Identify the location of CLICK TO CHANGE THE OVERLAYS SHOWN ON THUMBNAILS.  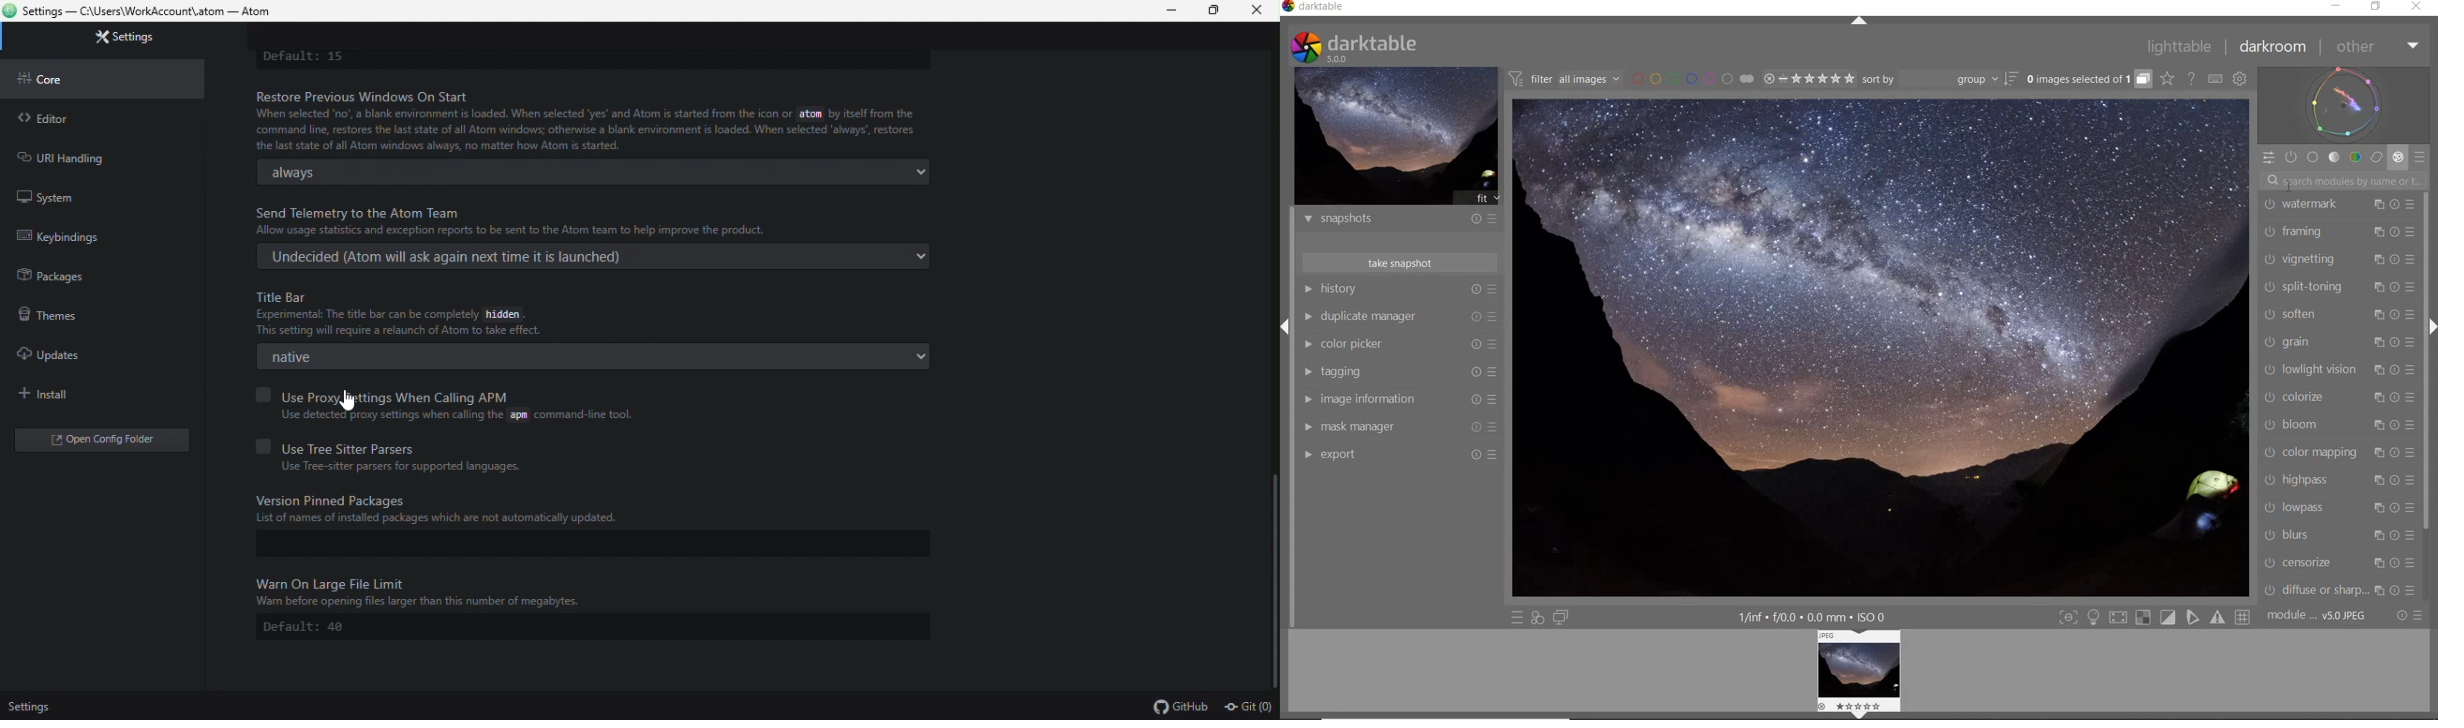
(2168, 79).